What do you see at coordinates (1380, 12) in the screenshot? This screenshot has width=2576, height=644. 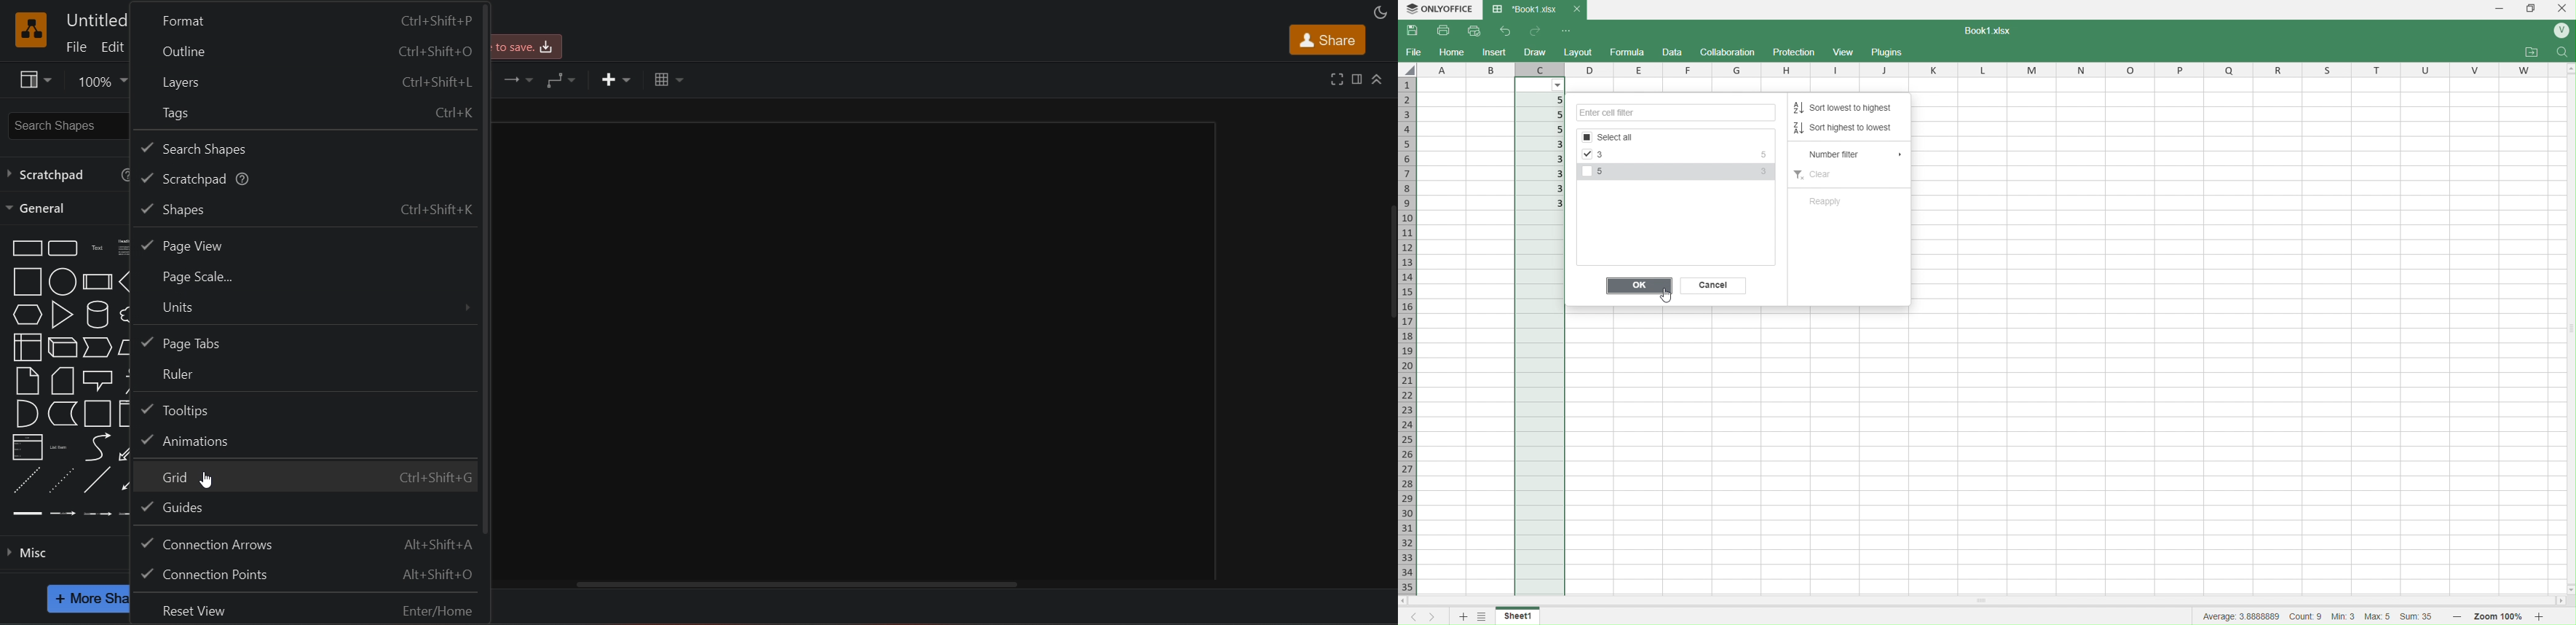 I see `appearance` at bounding box center [1380, 12].